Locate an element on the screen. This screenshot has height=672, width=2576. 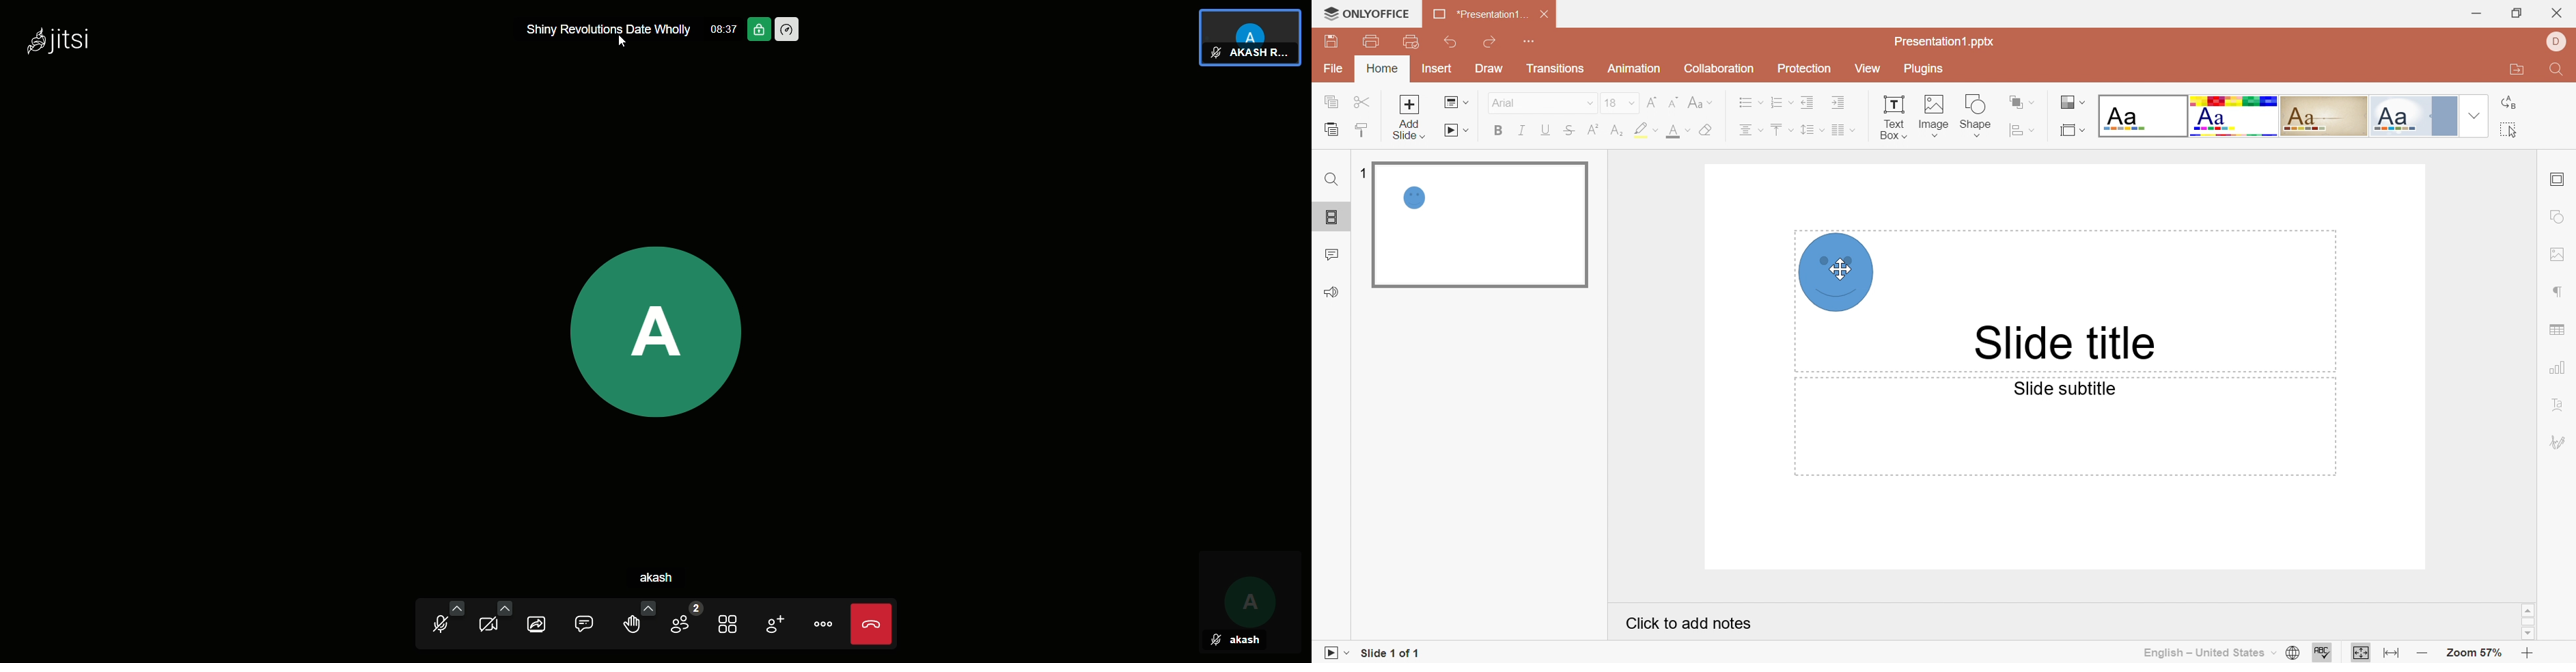
Align shape is located at coordinates (2025, 130).